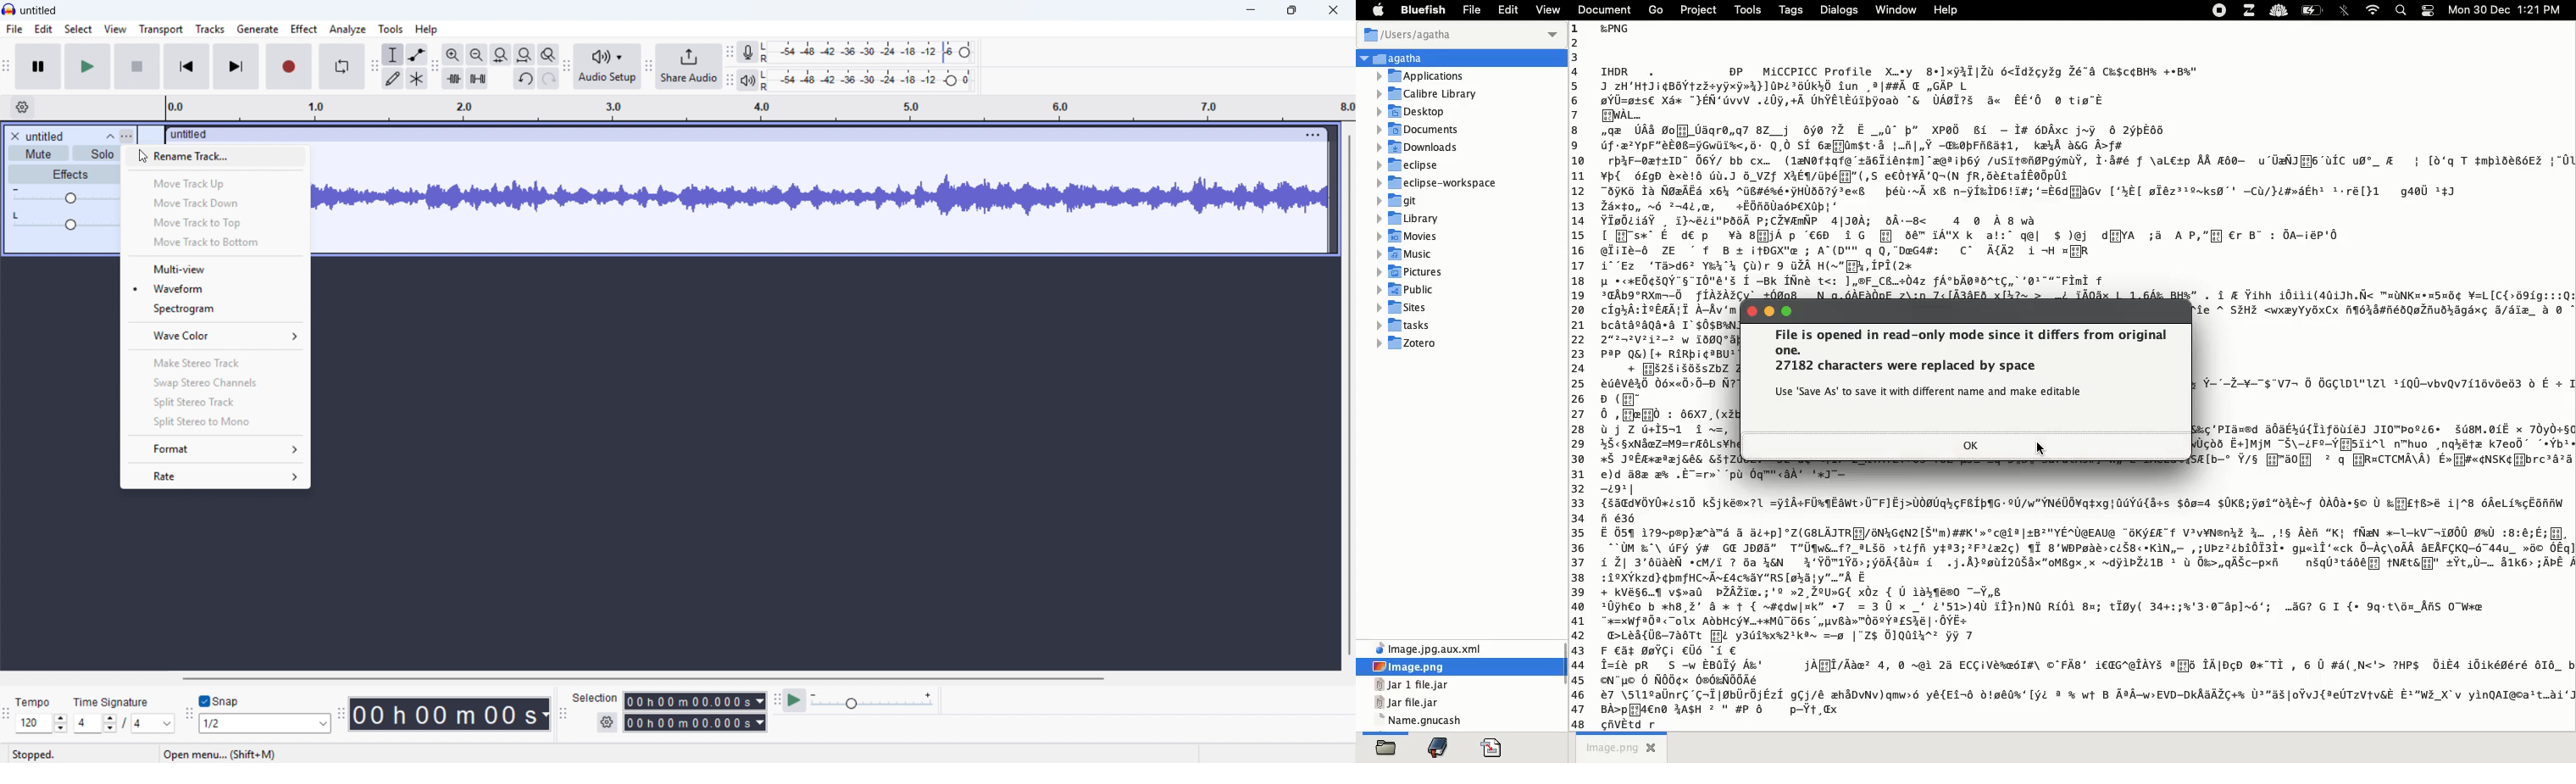 The height and width of the screenshot is (784, 2576). I want to click on Playback metre , so click(748, 81).